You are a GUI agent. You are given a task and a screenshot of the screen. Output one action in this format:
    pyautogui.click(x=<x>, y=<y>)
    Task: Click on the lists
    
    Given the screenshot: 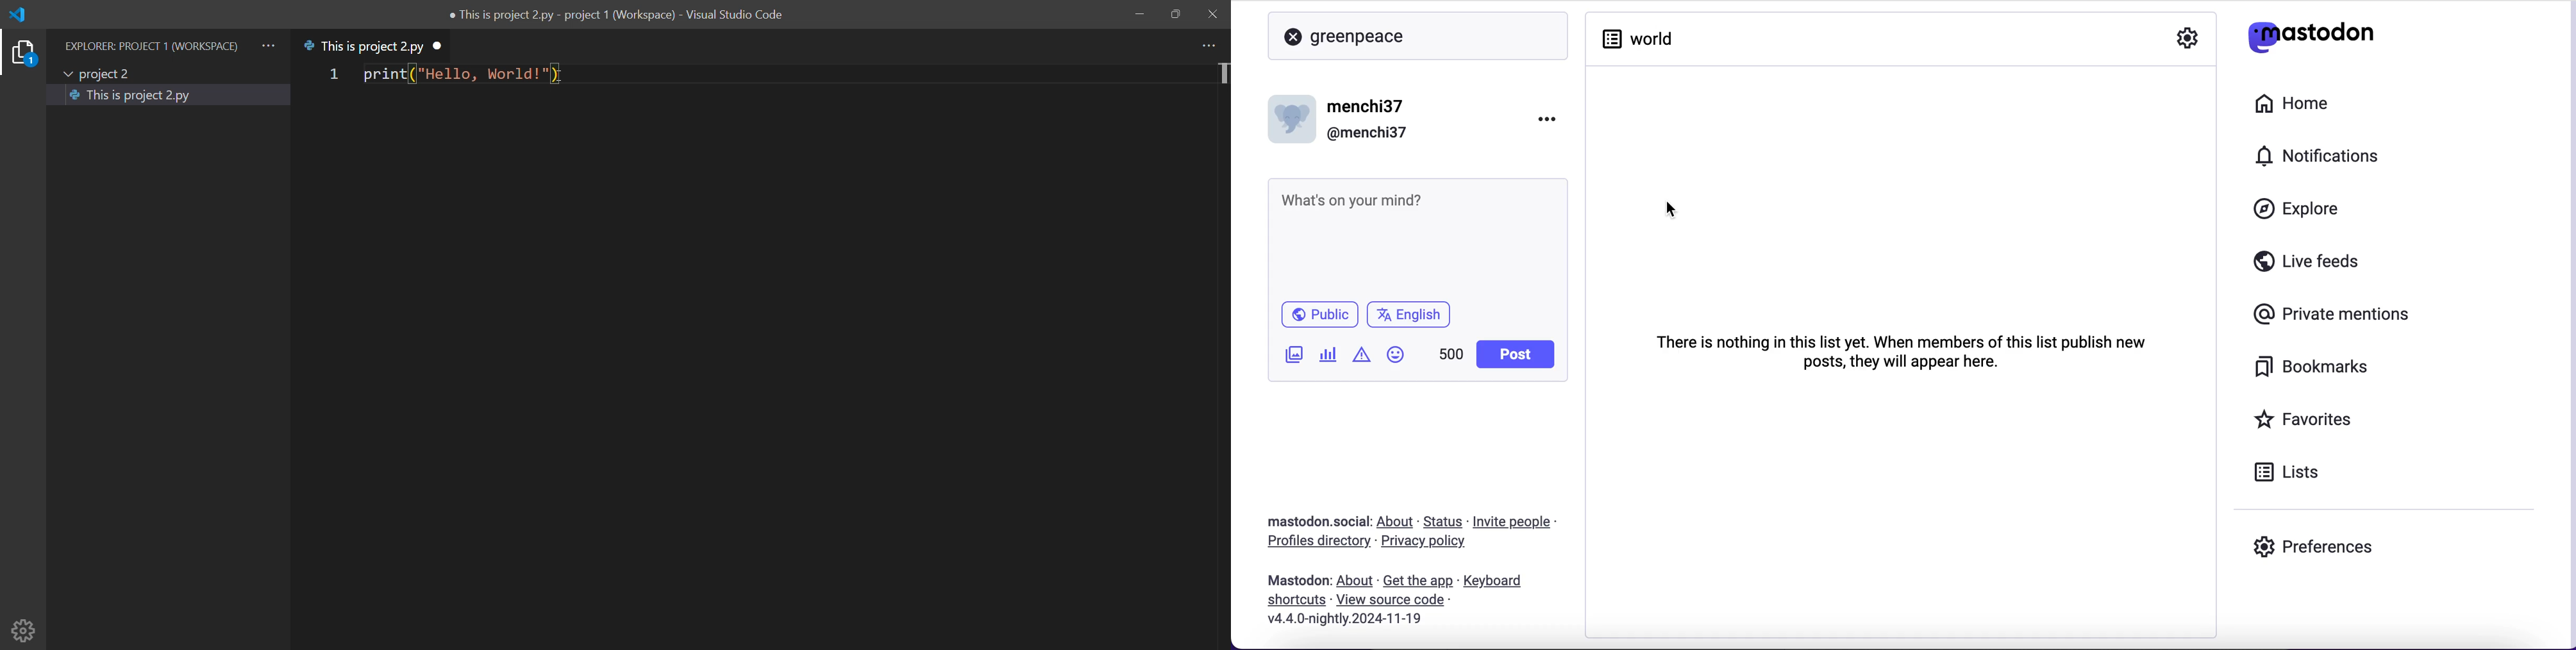 What is the action you would take?
    pyautogui.click(x=1636, y=37)
    